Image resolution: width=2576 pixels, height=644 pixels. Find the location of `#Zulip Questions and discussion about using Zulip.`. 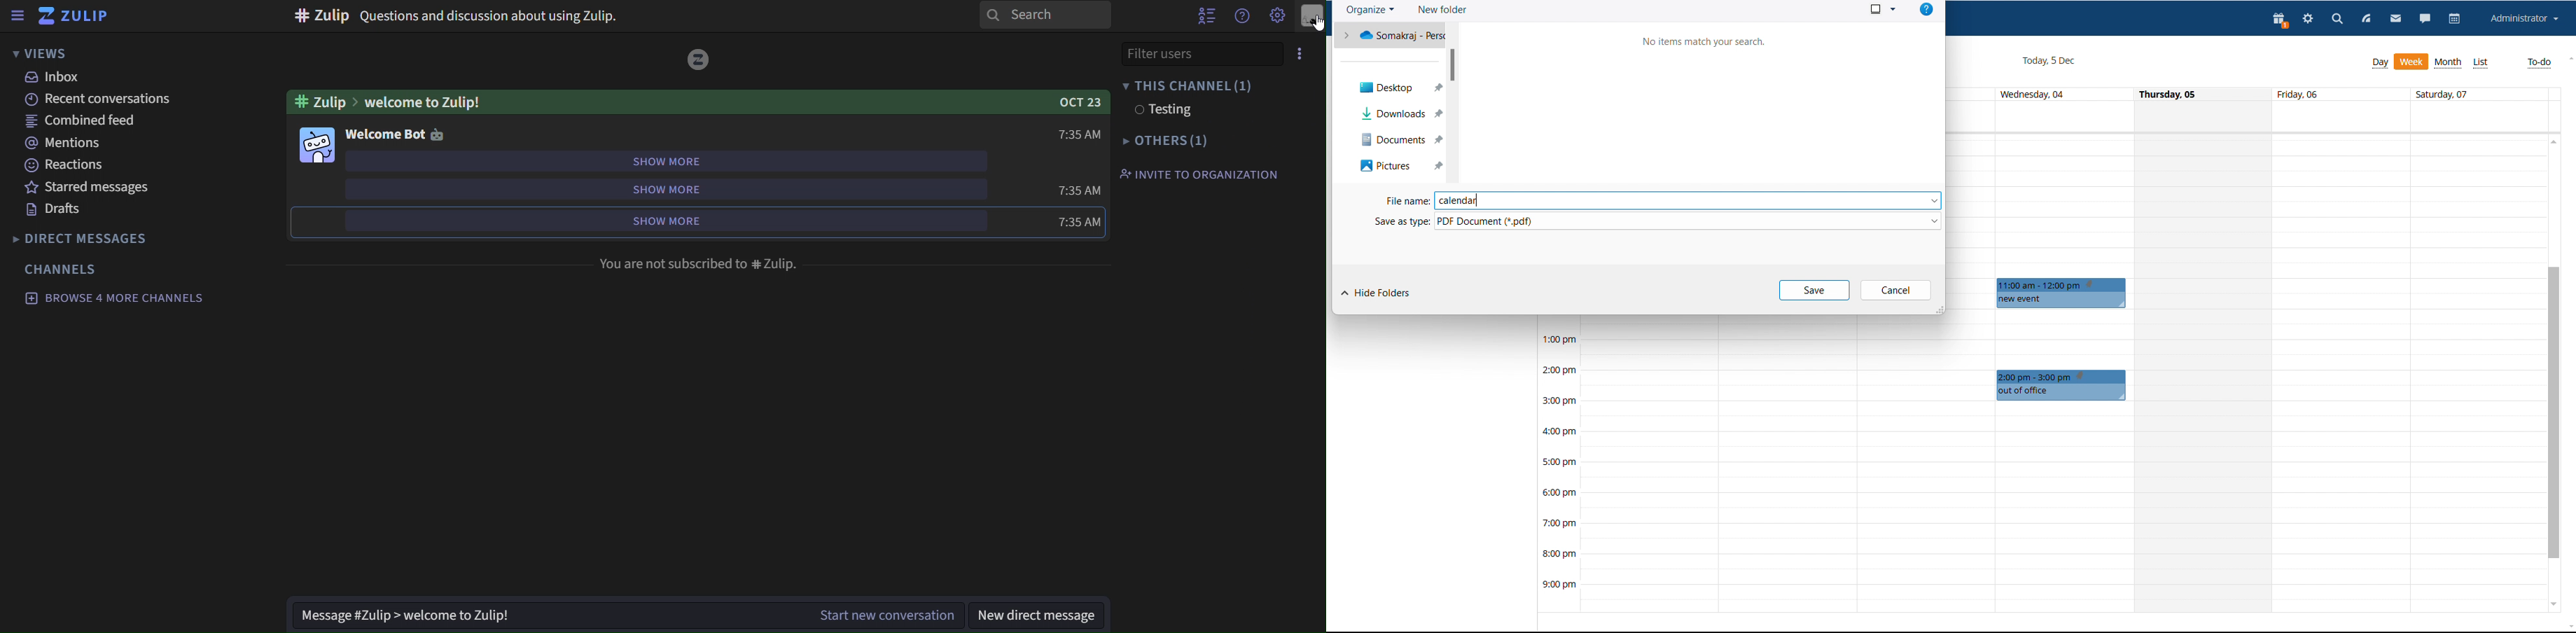

#Zulip Questions and discussion about using Zulip. is located at coordinates (460, 14).